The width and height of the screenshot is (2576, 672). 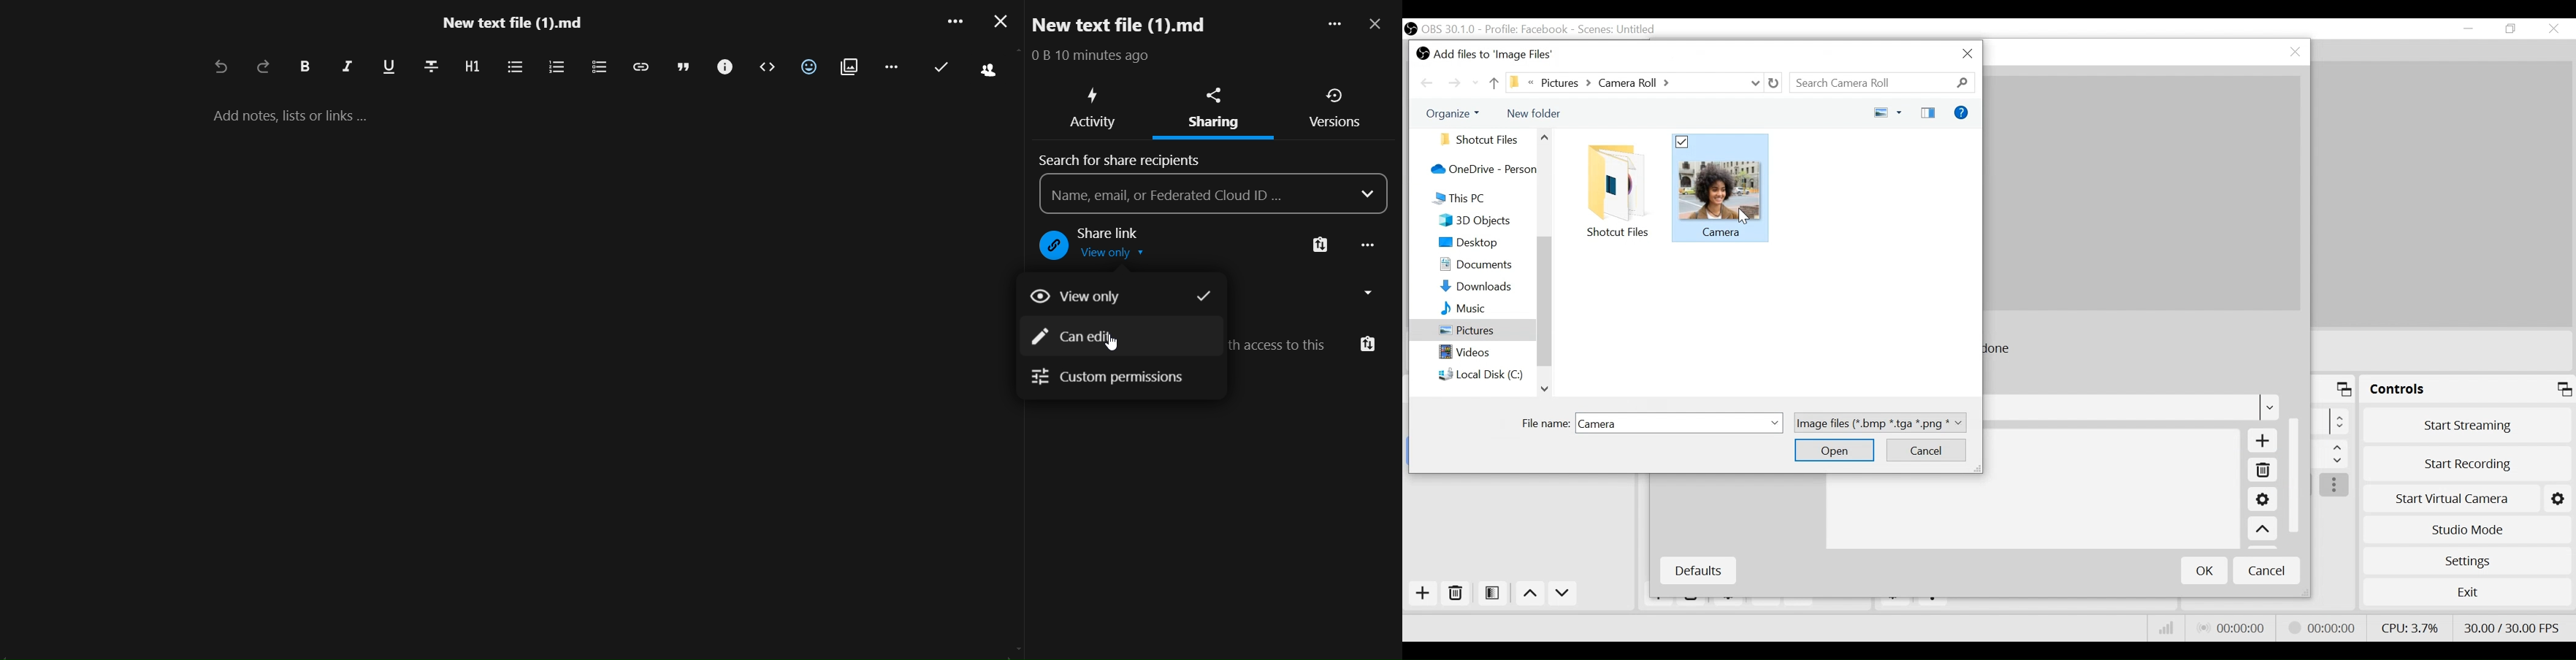 I want to click on Settings, so click(x=2262, y=501).